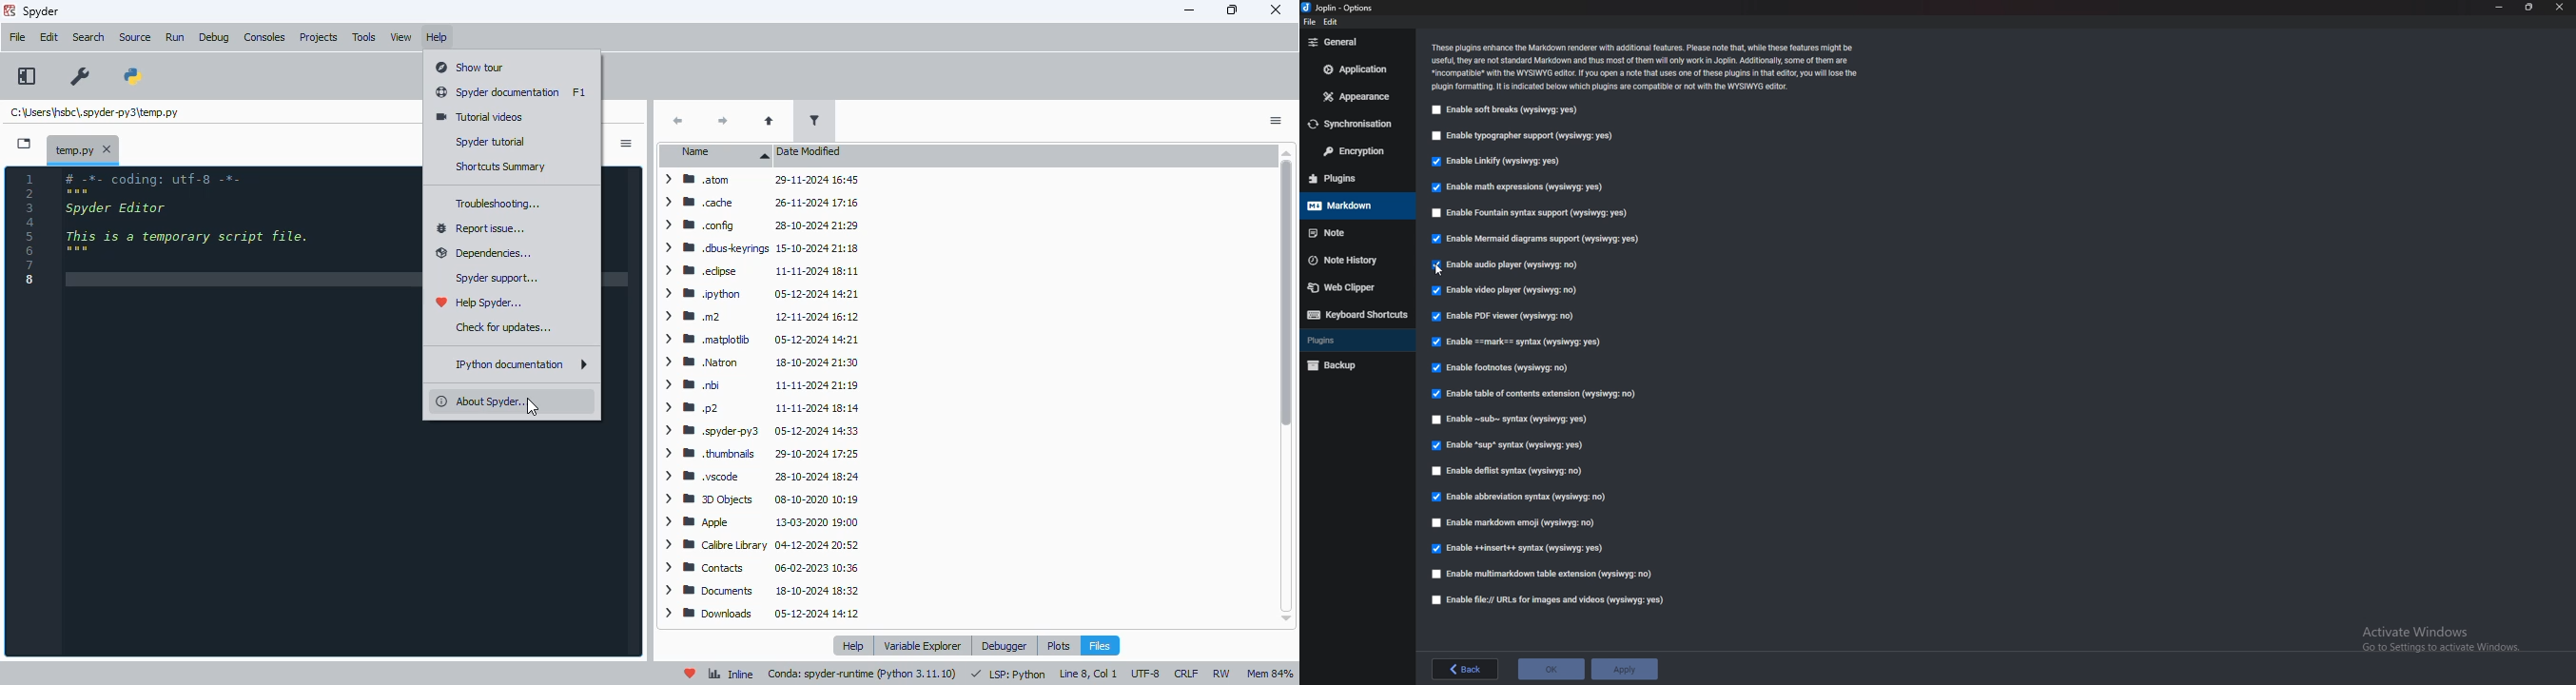 The width and height of the screenshot is (2576, 700). I want to click on Enable video player, so click(1507, 291).